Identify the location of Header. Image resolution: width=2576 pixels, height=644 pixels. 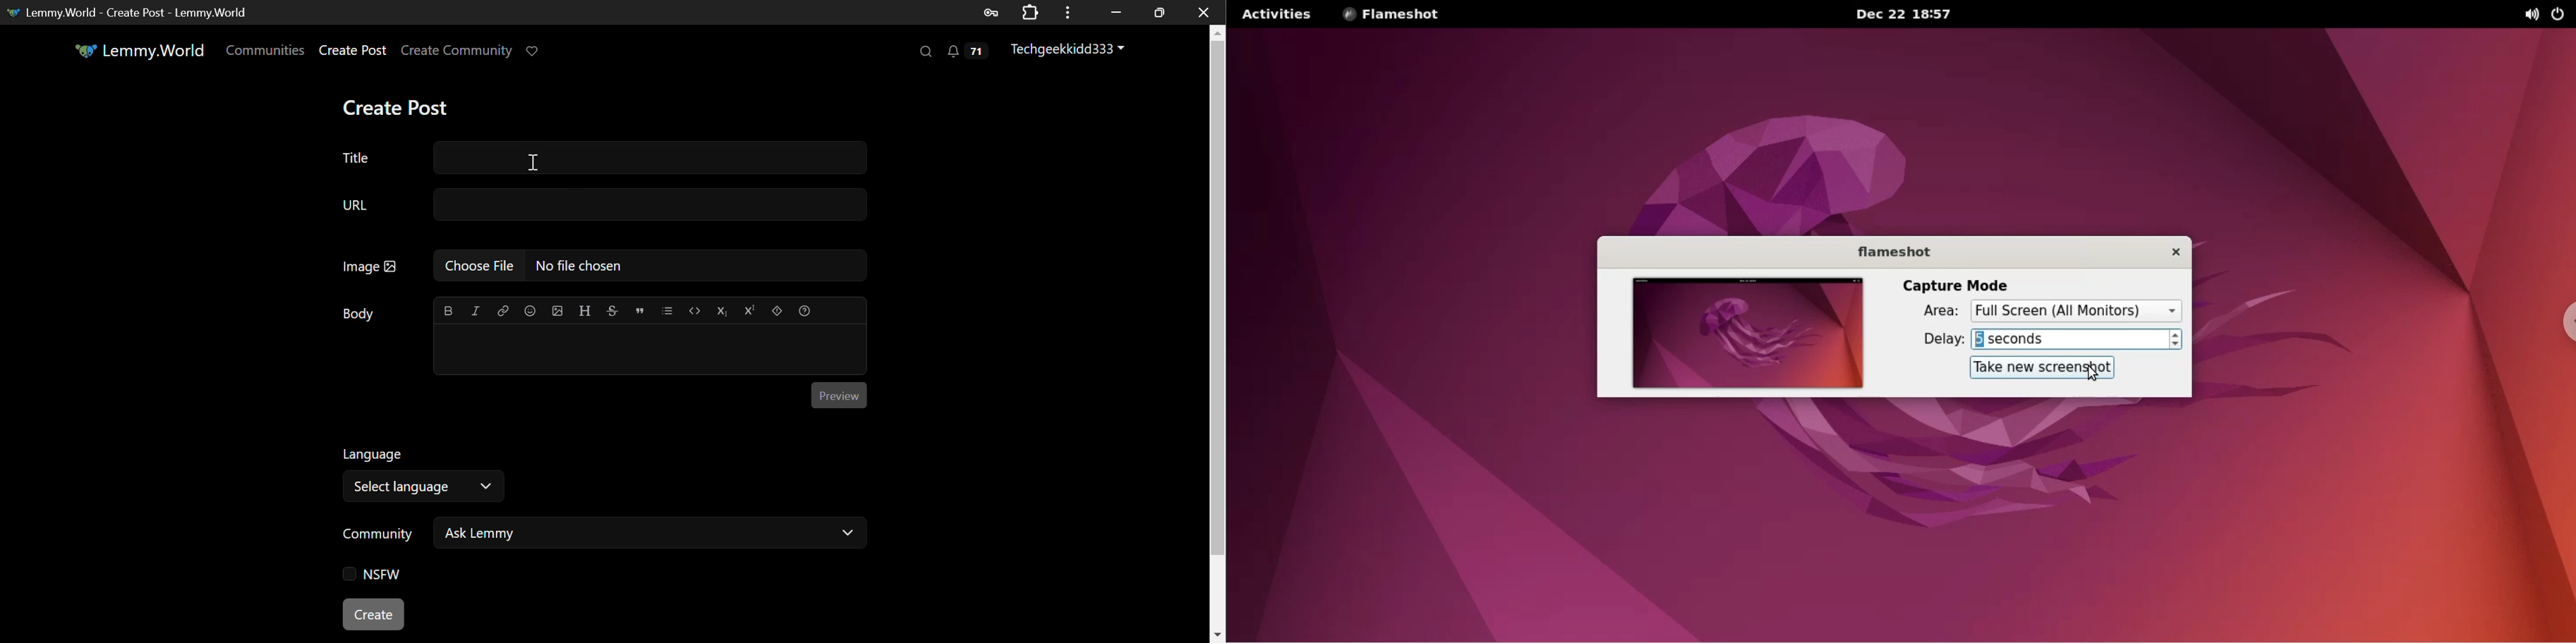
(585, 311).